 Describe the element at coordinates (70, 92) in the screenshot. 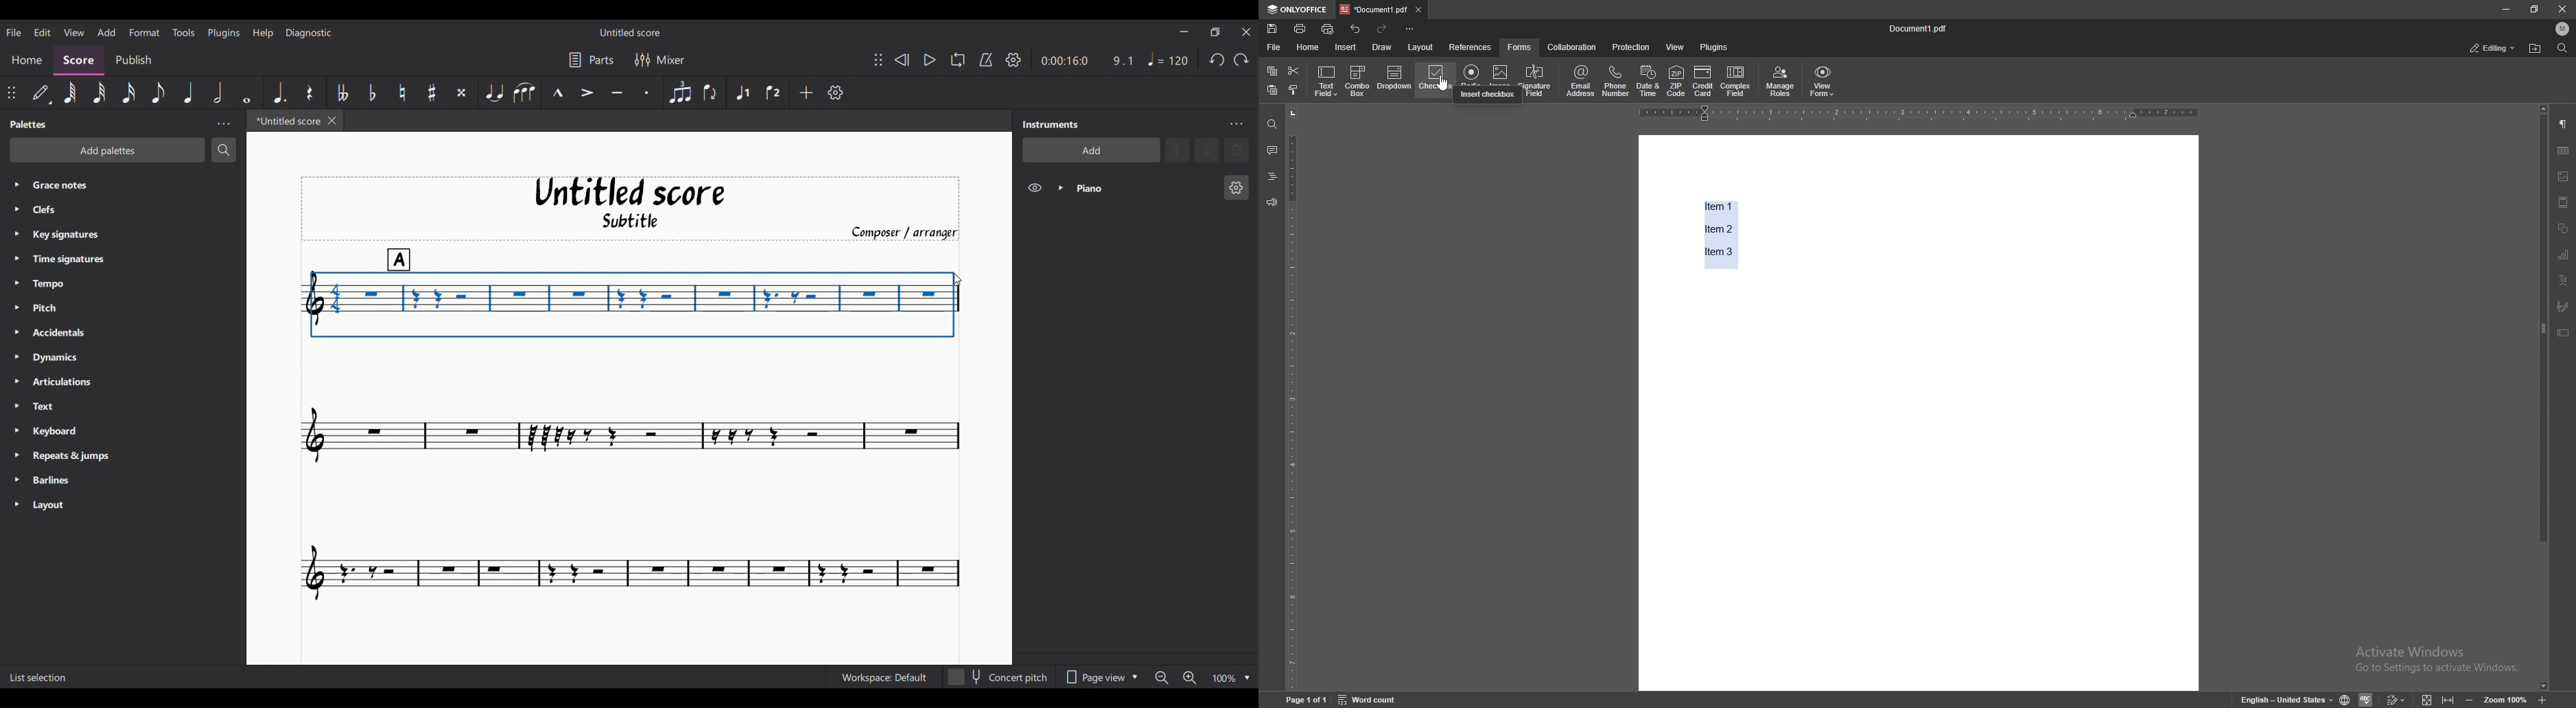

I see `64th note` at that location.